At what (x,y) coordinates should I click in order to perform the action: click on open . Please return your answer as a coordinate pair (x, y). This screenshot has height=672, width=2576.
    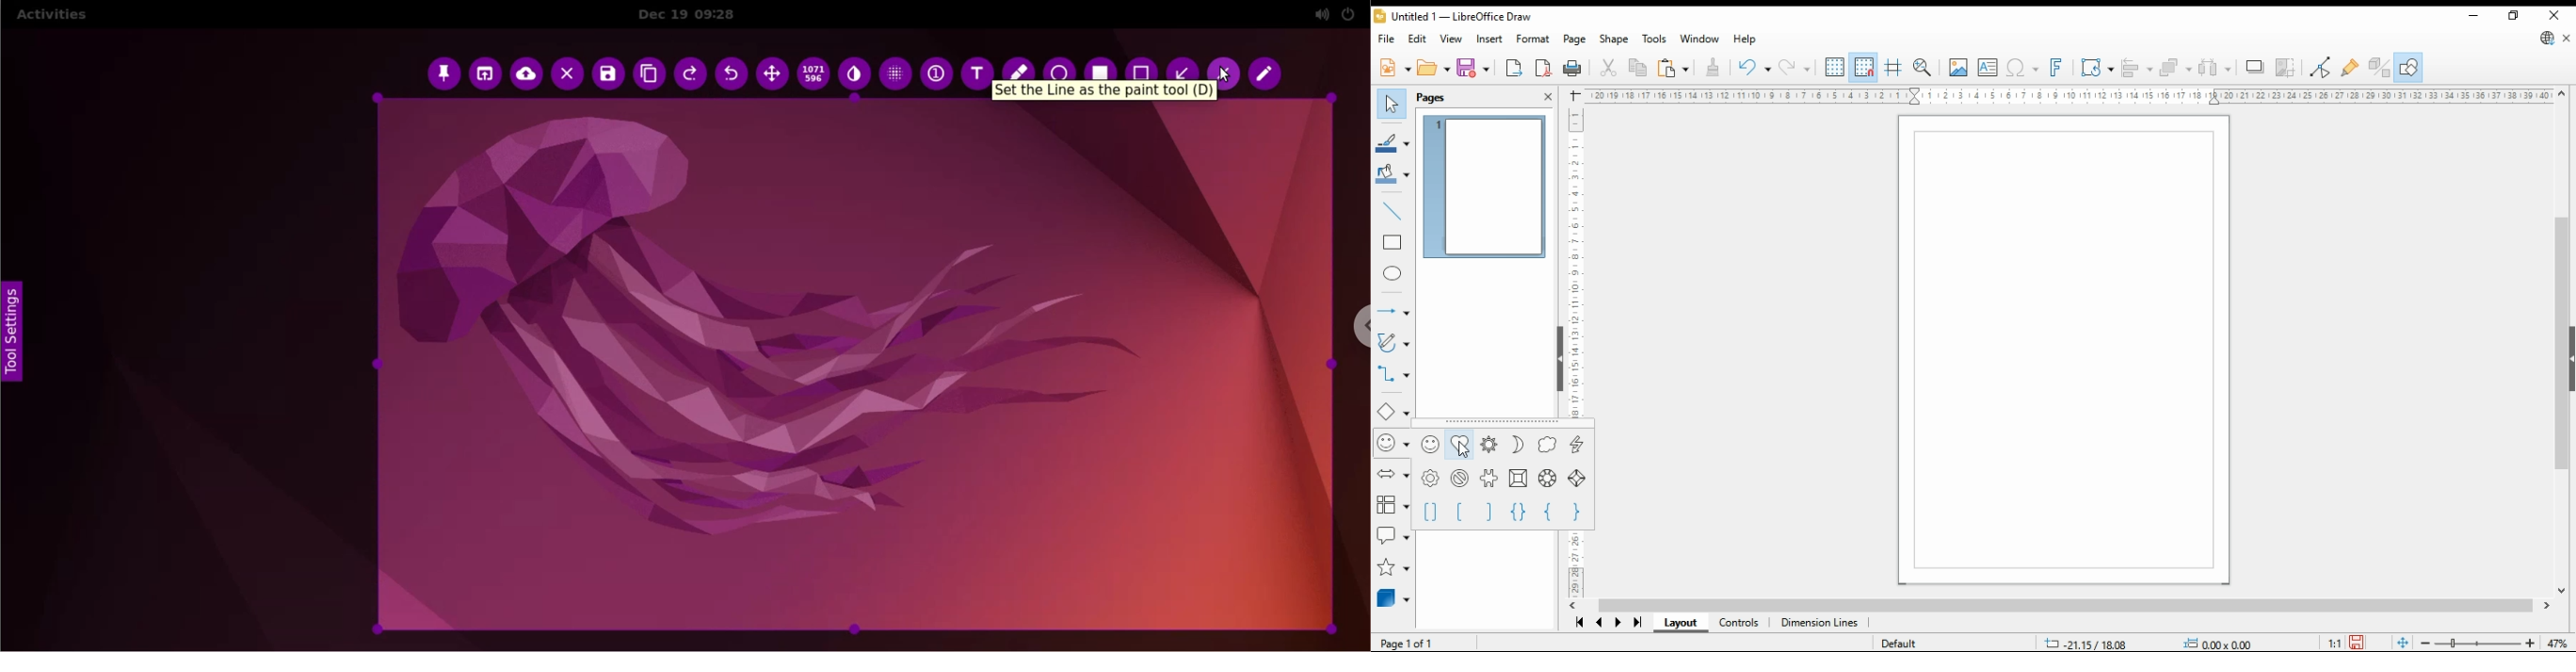
    Looking at the image, I should click on (1434, 68).